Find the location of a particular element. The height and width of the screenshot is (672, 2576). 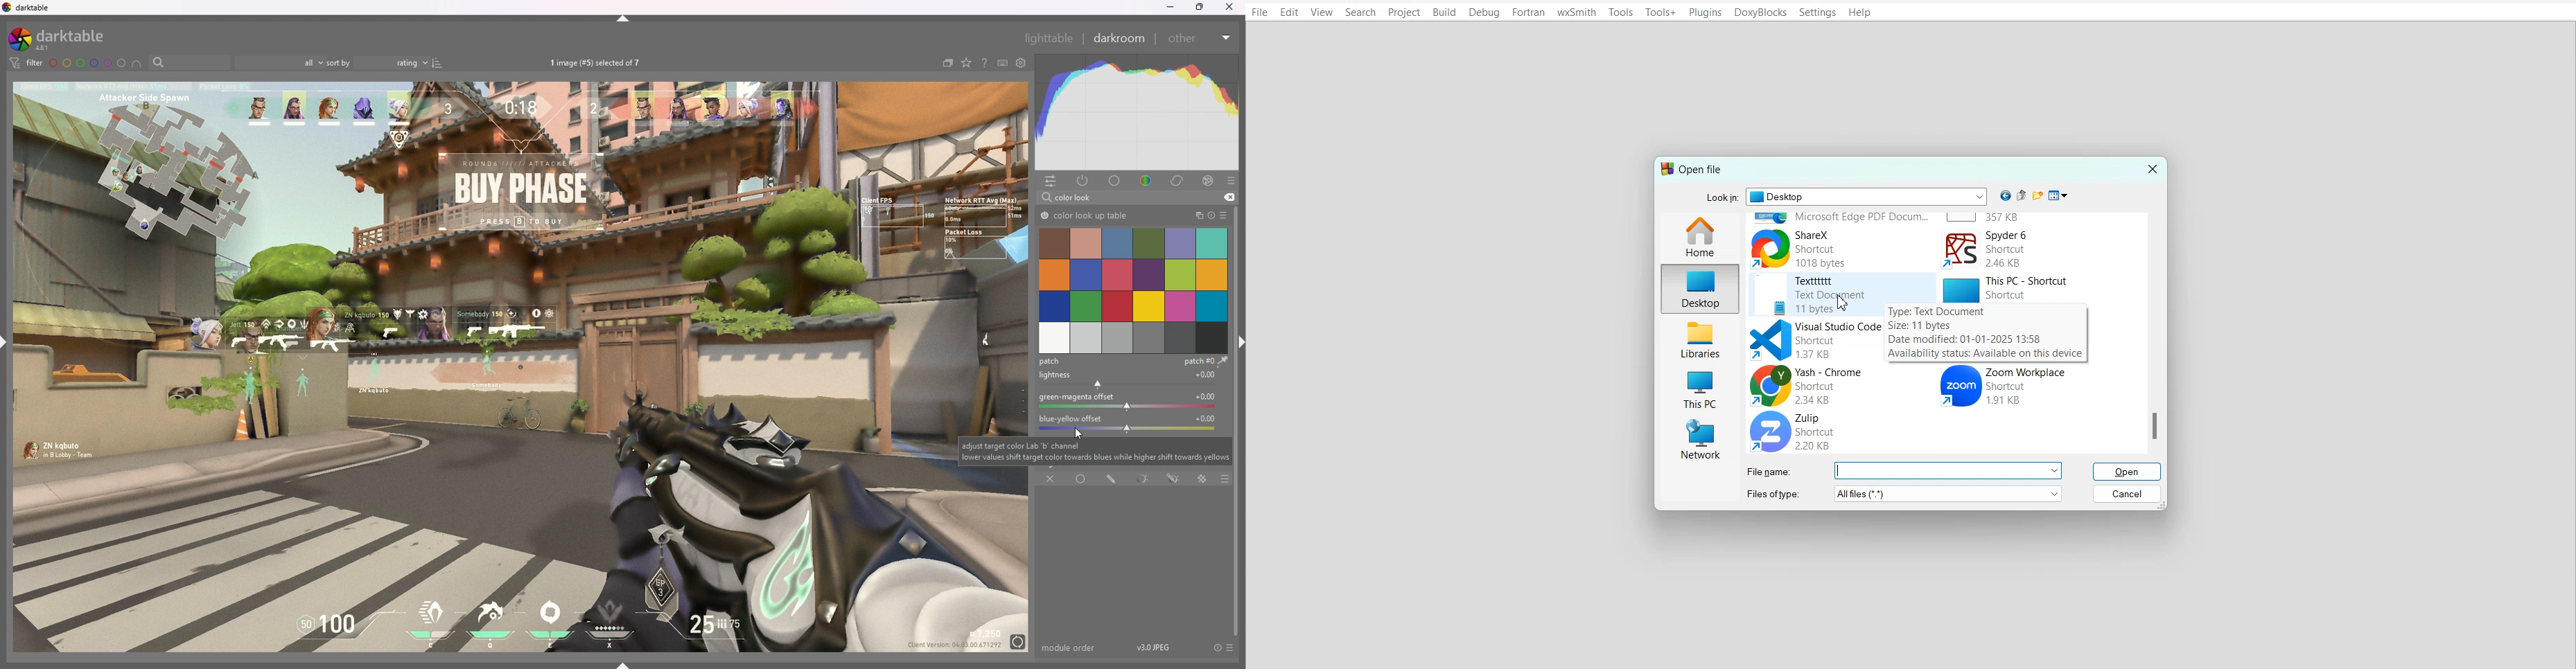

resize is located at coordinates (1199, 7).